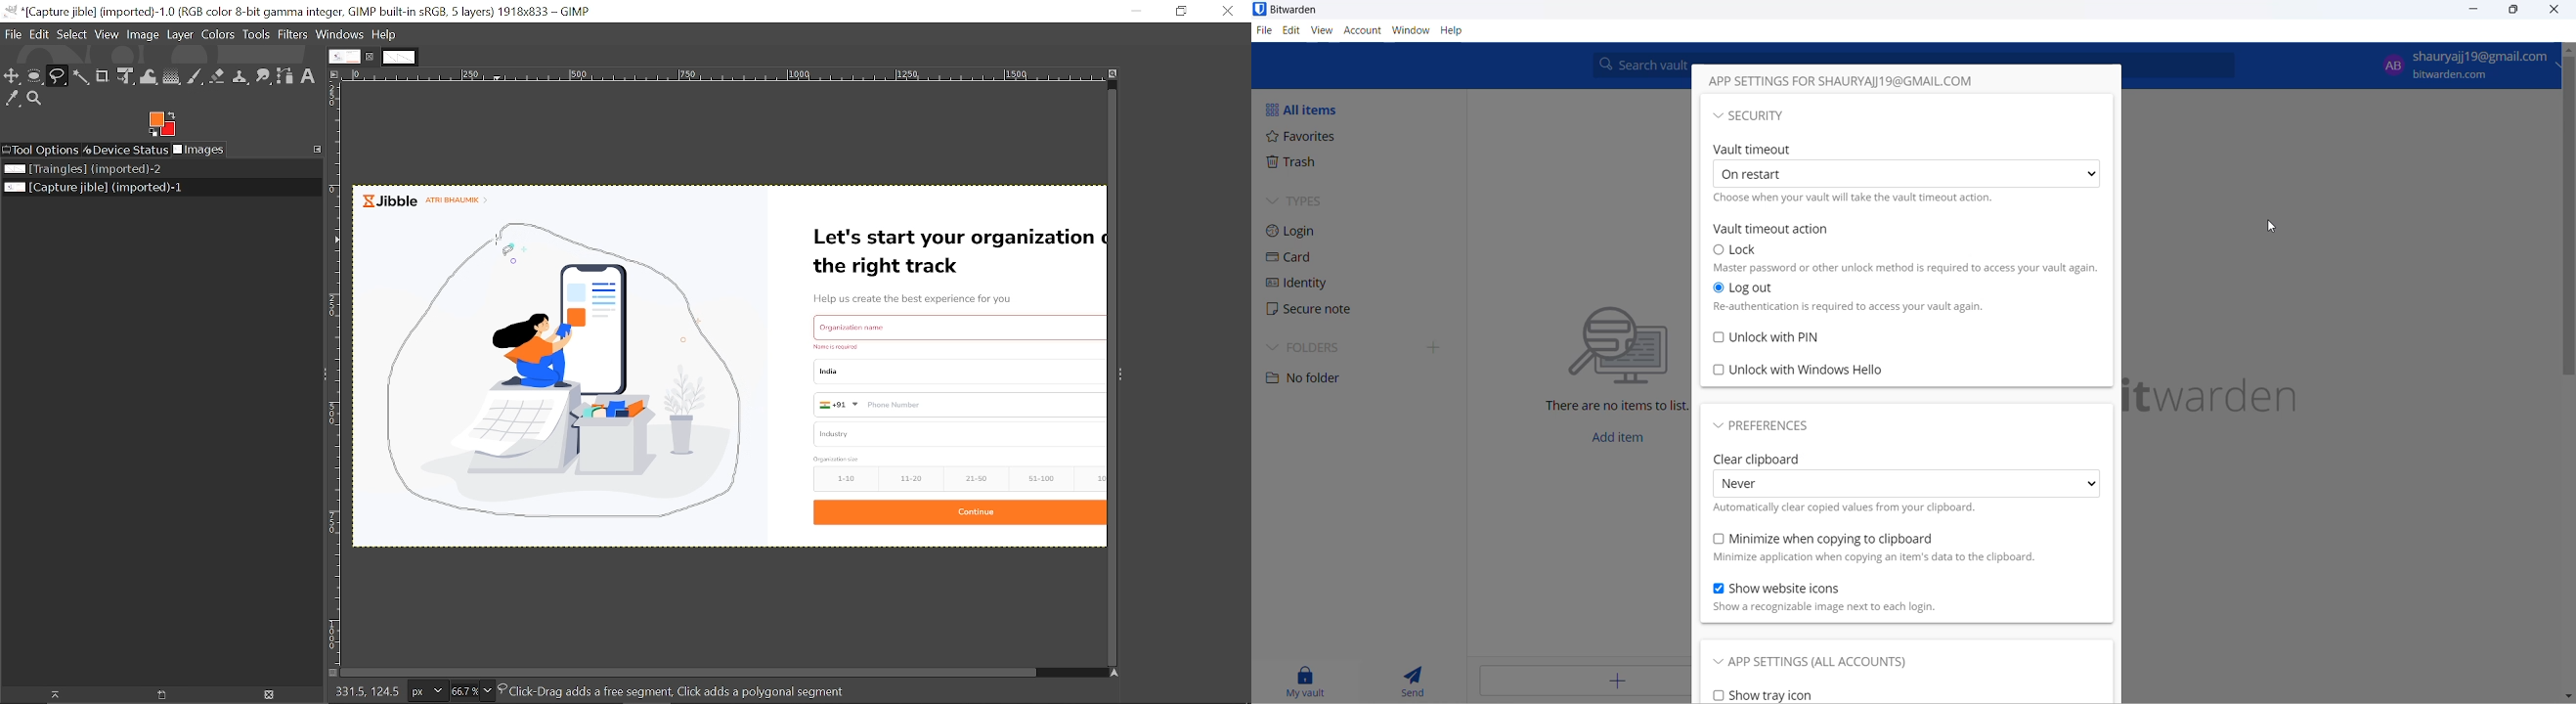 The height and width of the screenshot is (728, 2576). What do you see at coordinates (1298, 284) in the screenshot?
I see `identity` at bounding box center [1298, 284].